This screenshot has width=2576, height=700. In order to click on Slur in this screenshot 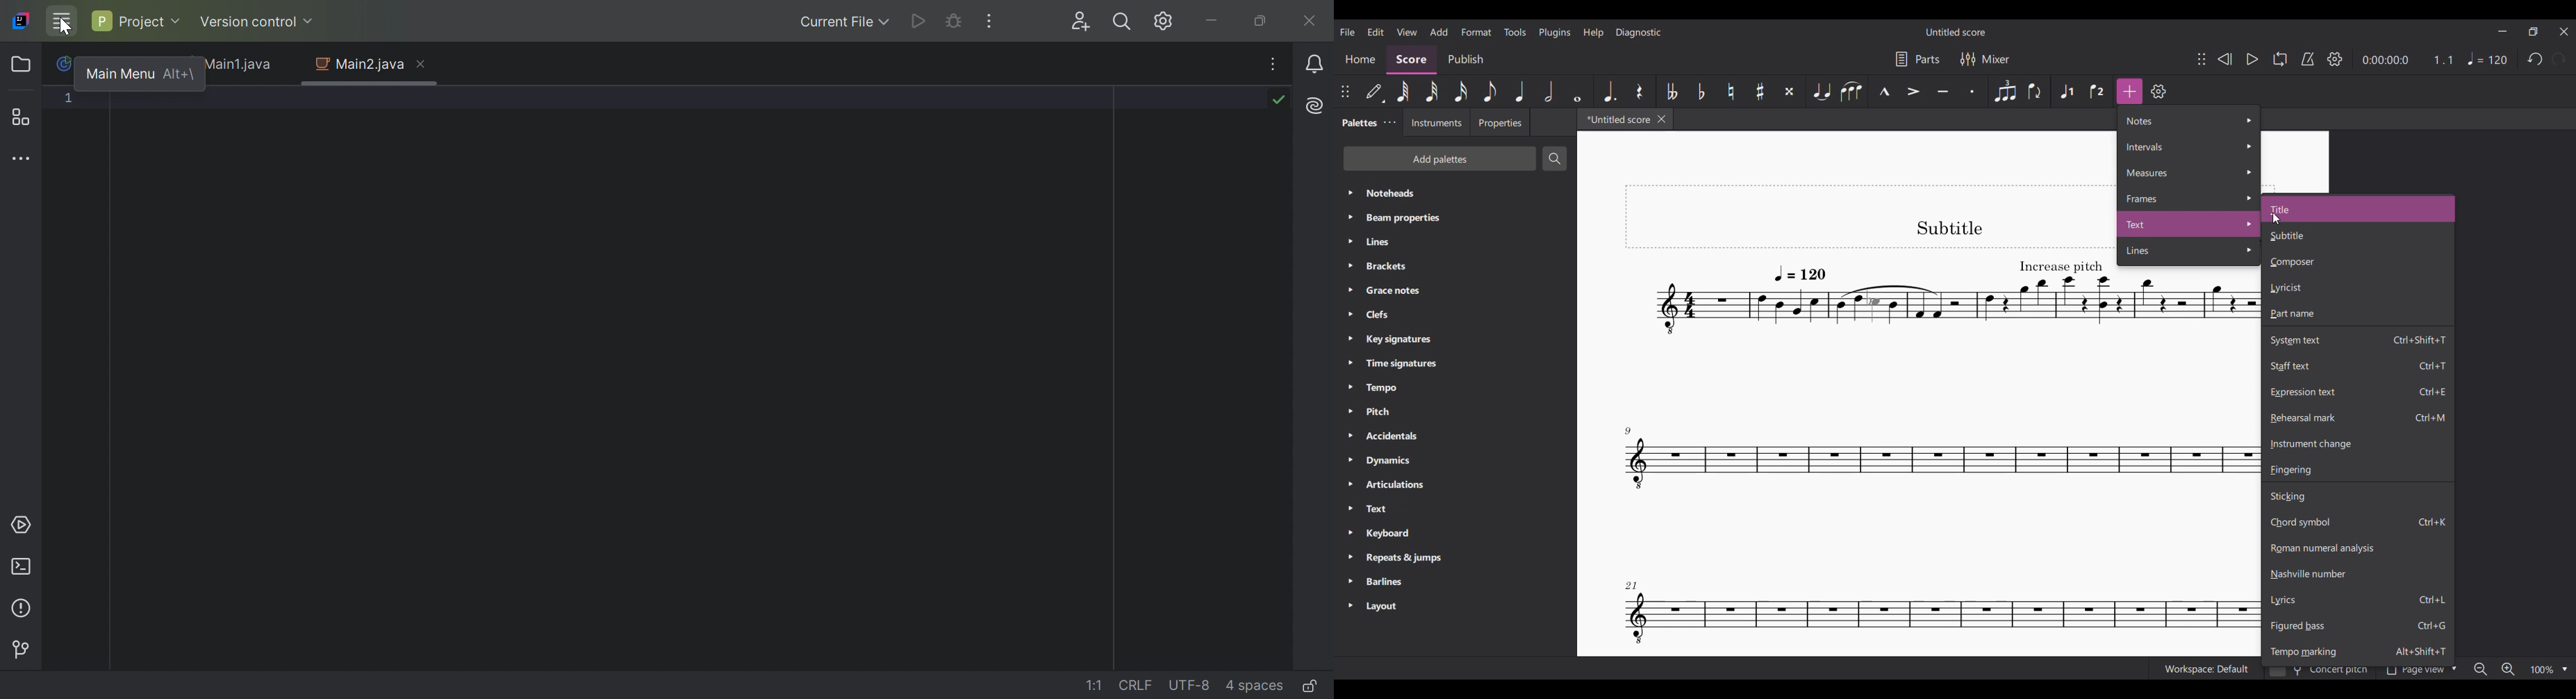, I will do `click(1852, 91)`.